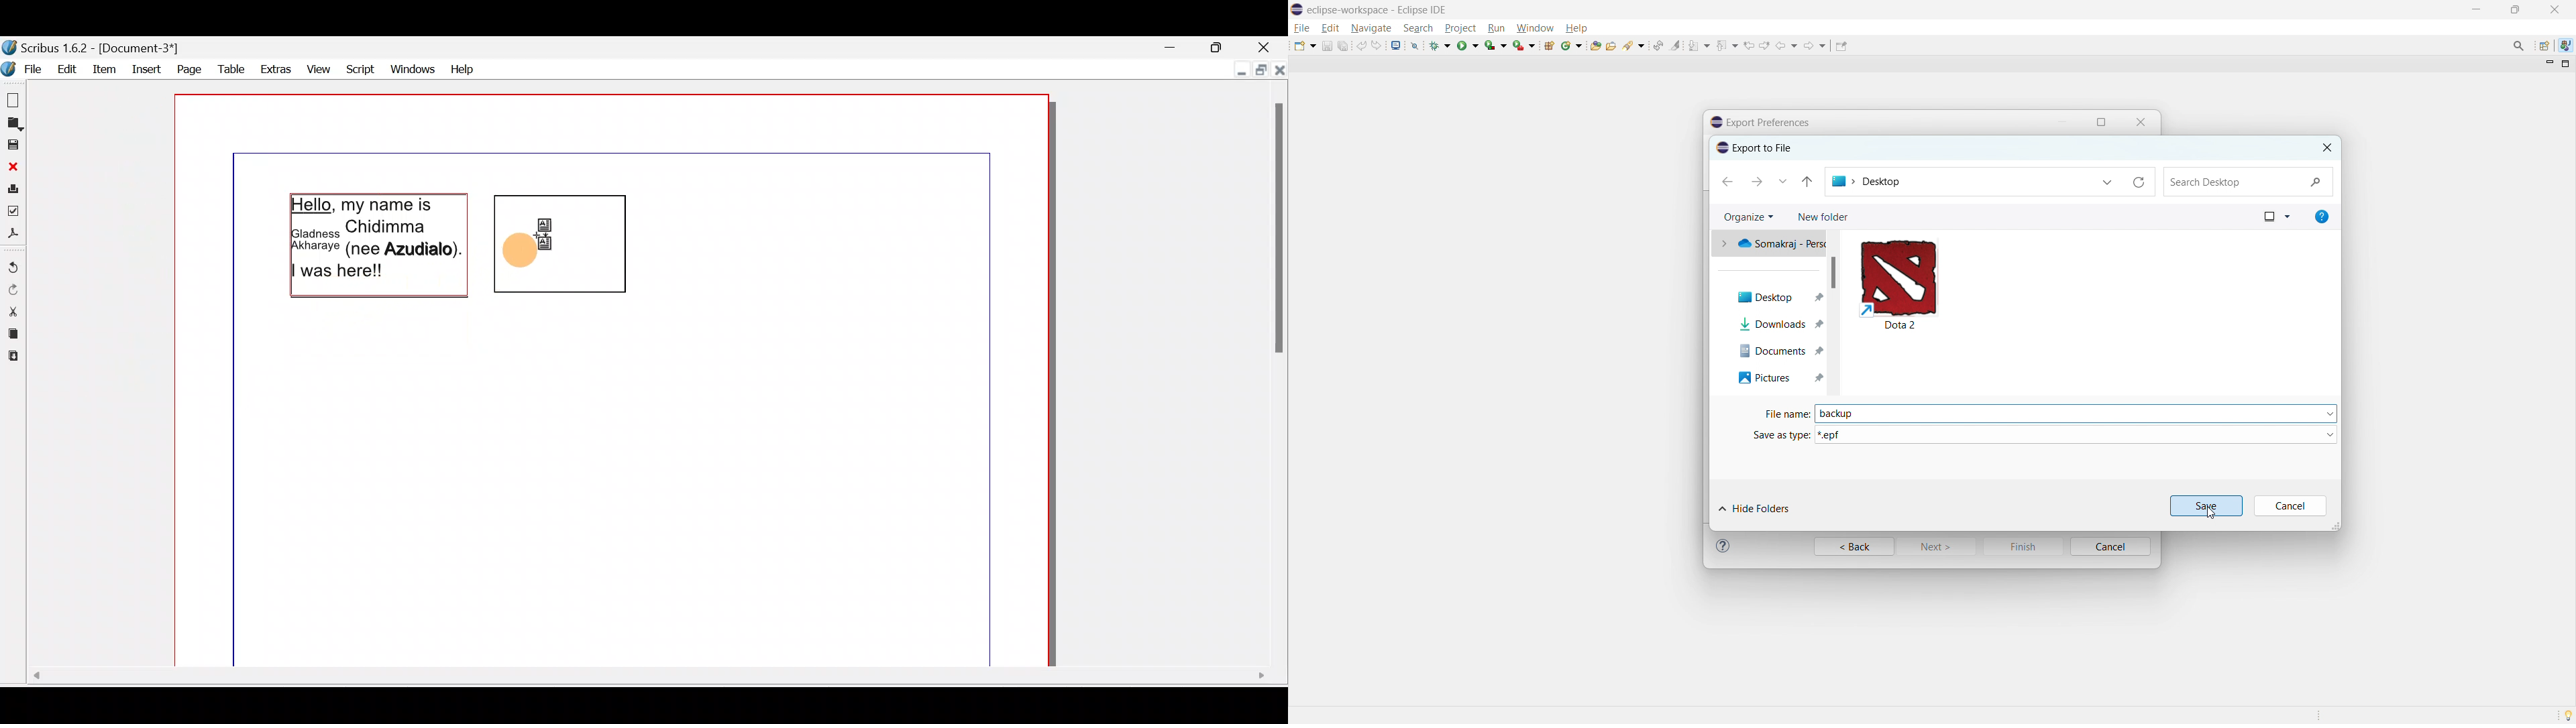 The height and width of the screenshot is (728, 2576). I want to click on Search, so click(2250, 182).